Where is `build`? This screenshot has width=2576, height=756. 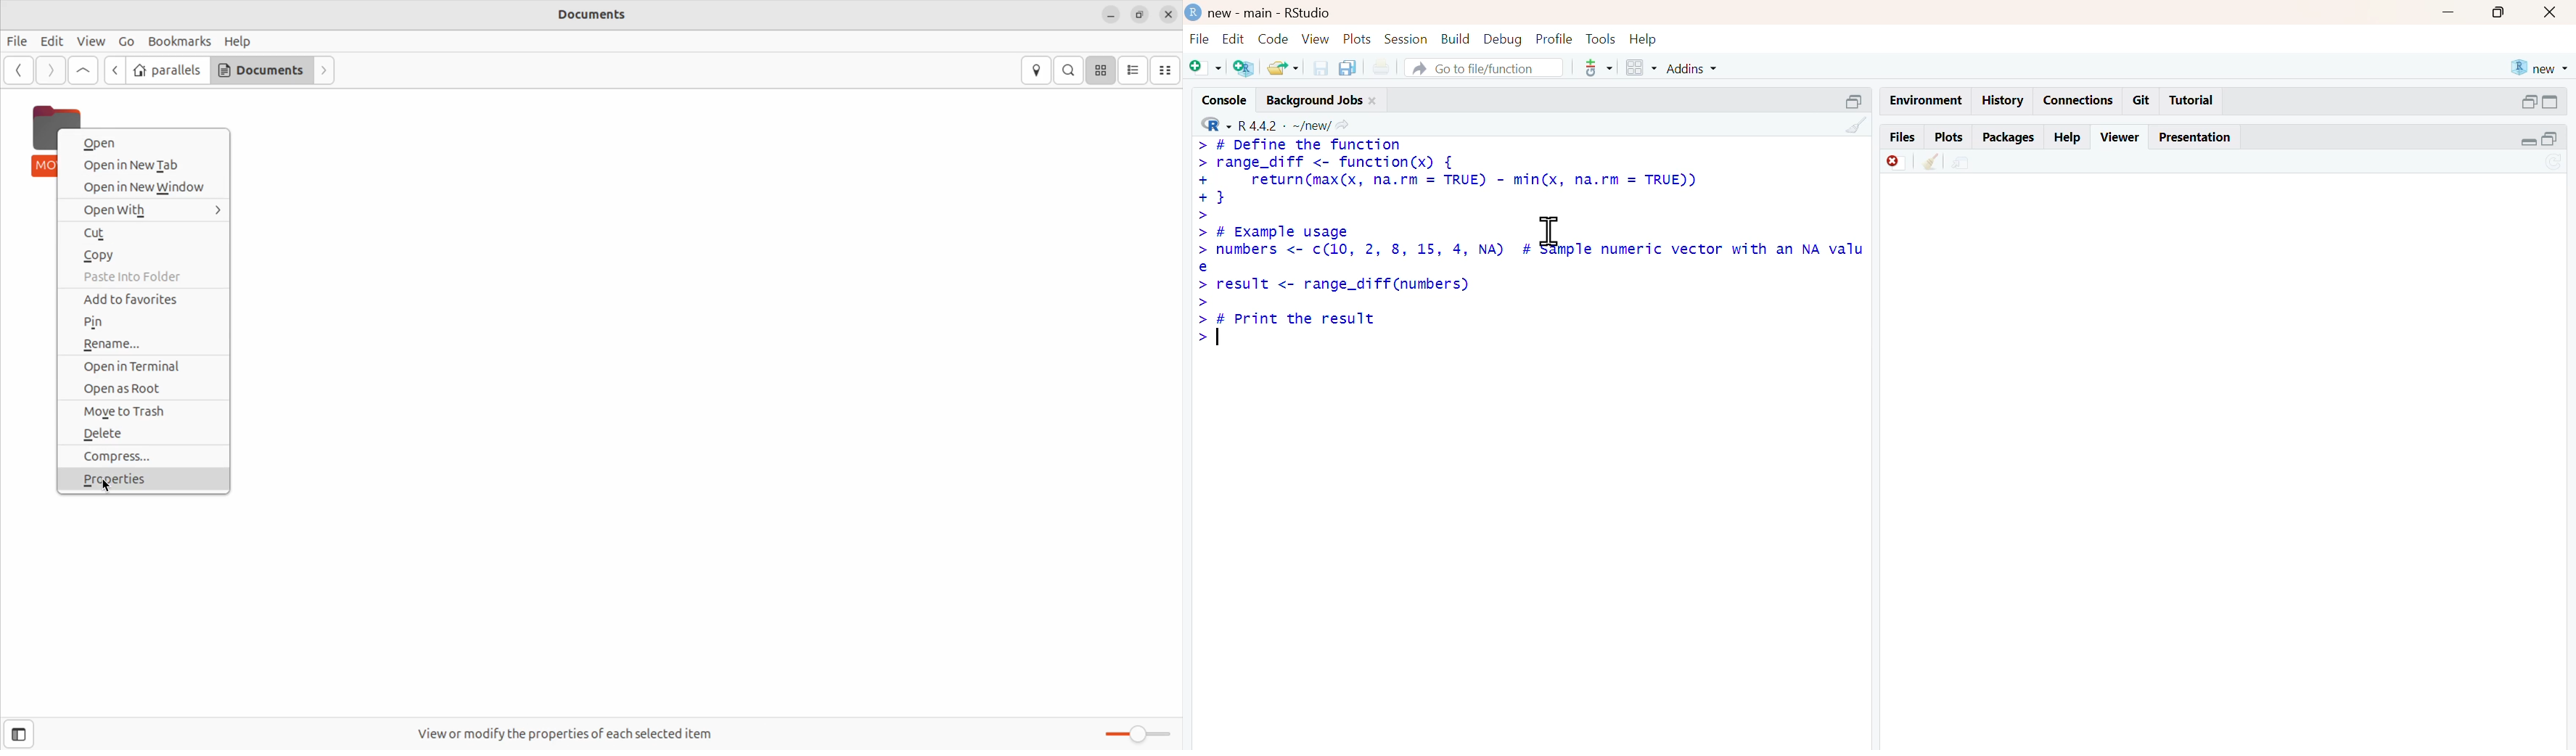 build is located at coordinates (1457, 39).